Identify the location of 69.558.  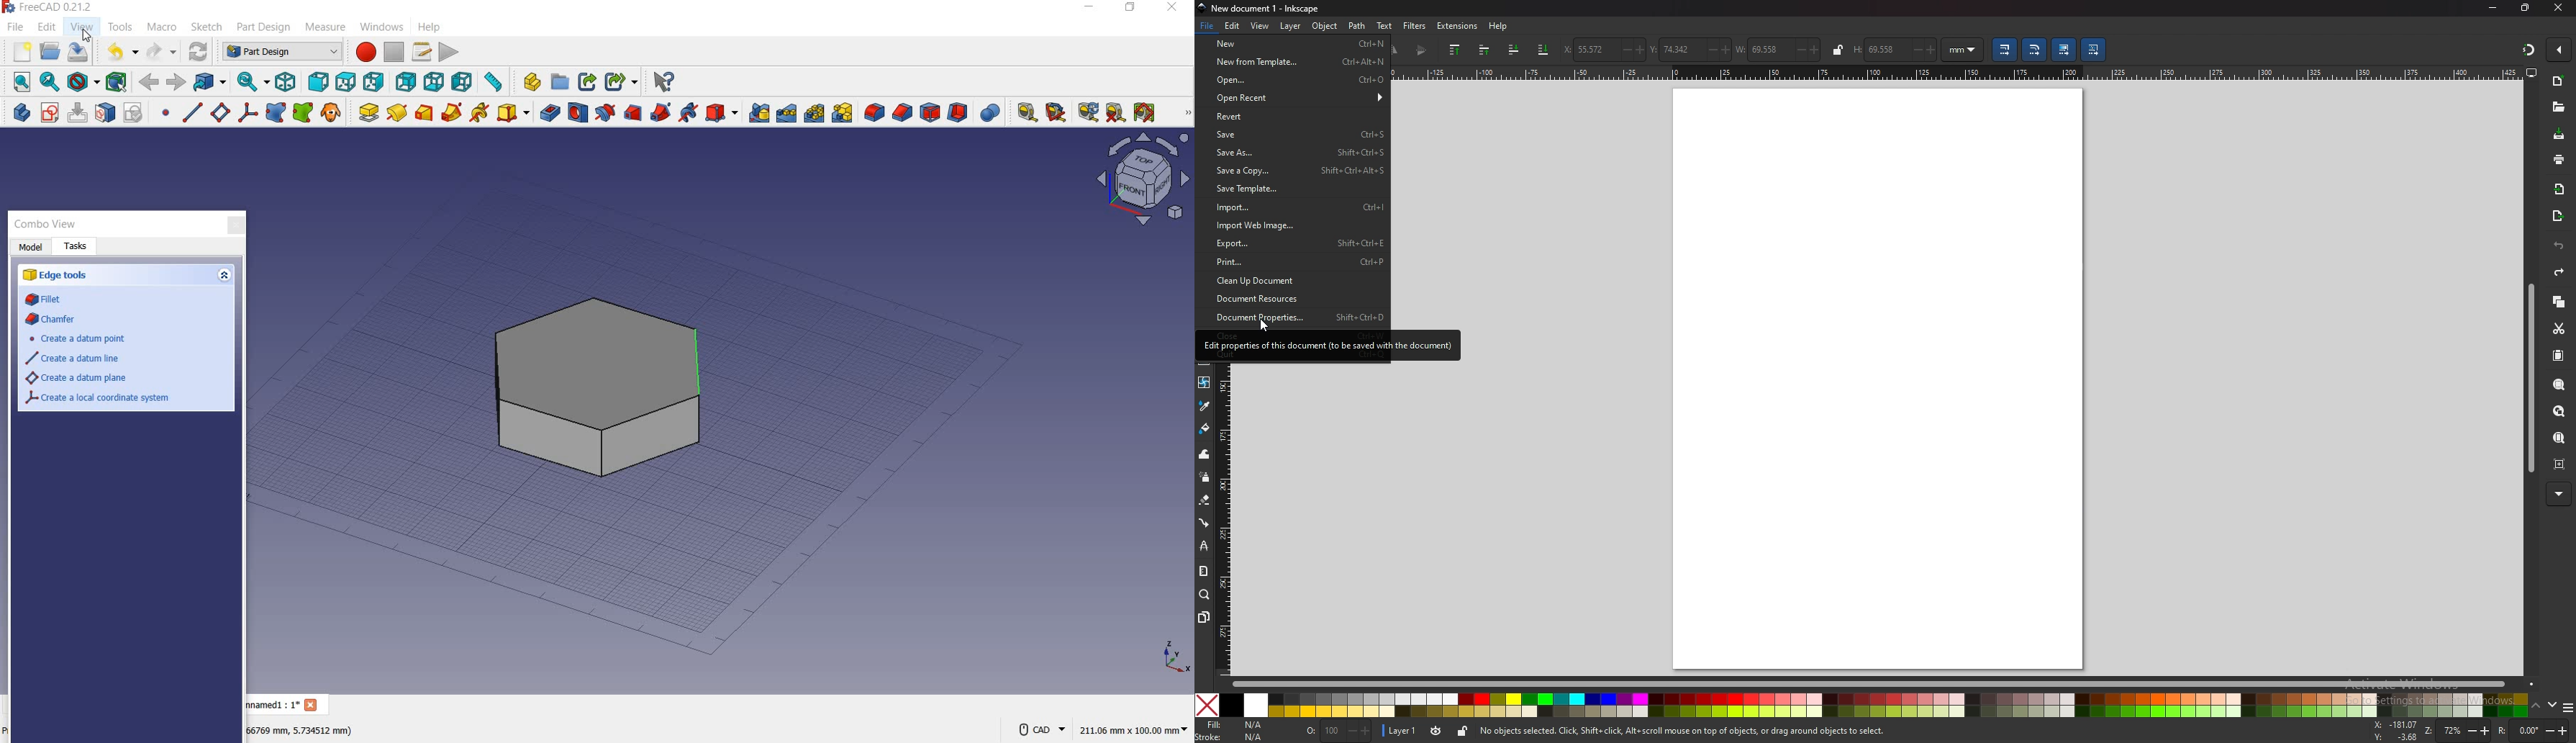
(1885, 50).